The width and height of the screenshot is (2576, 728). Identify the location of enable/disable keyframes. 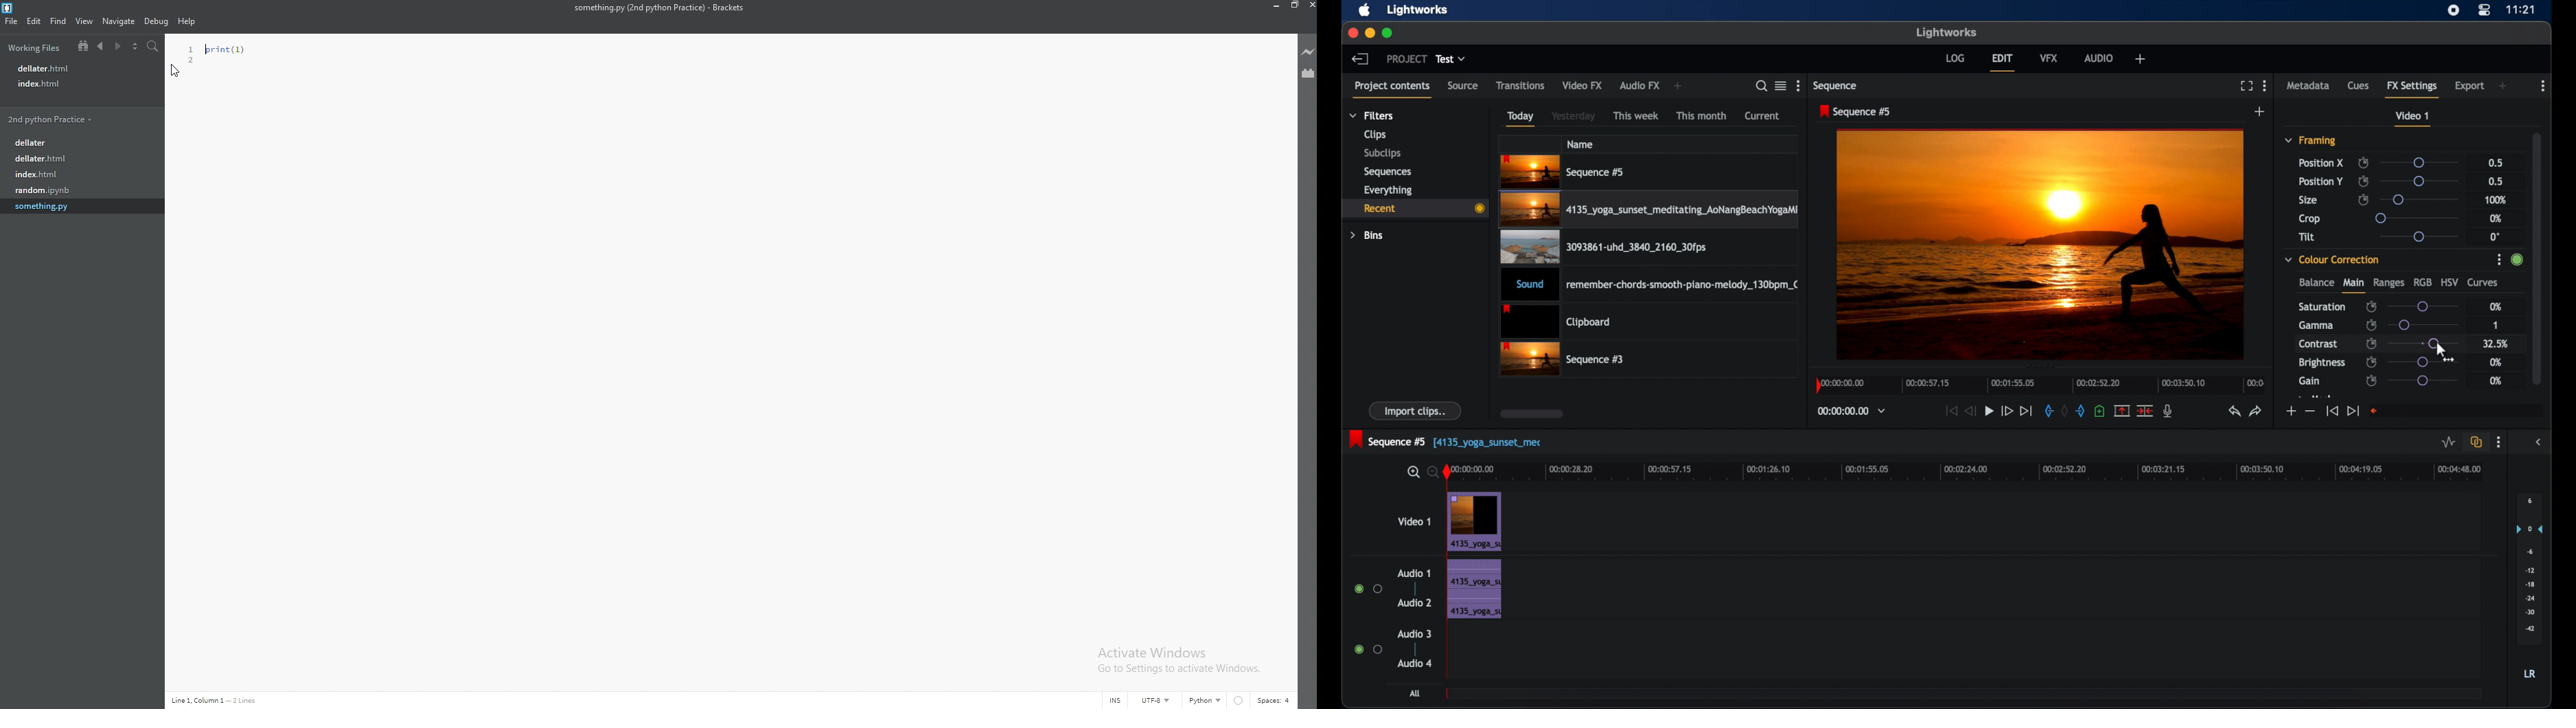
(2364, 199).